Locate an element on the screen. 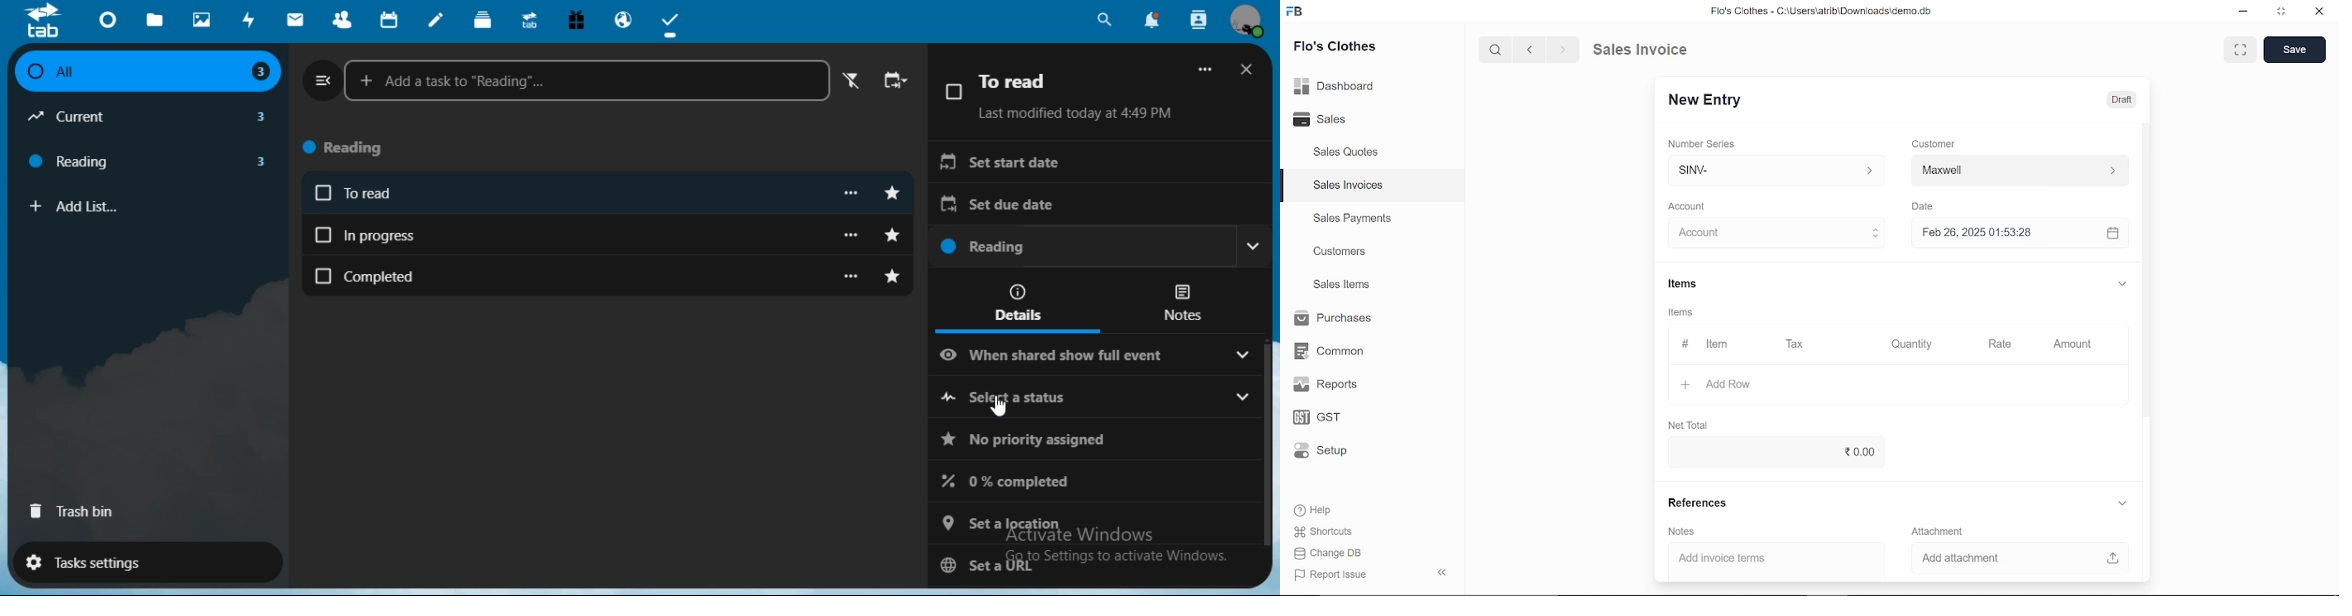 This screenshot has width=2352, height=616. search is located at coordinates (1497, 49).